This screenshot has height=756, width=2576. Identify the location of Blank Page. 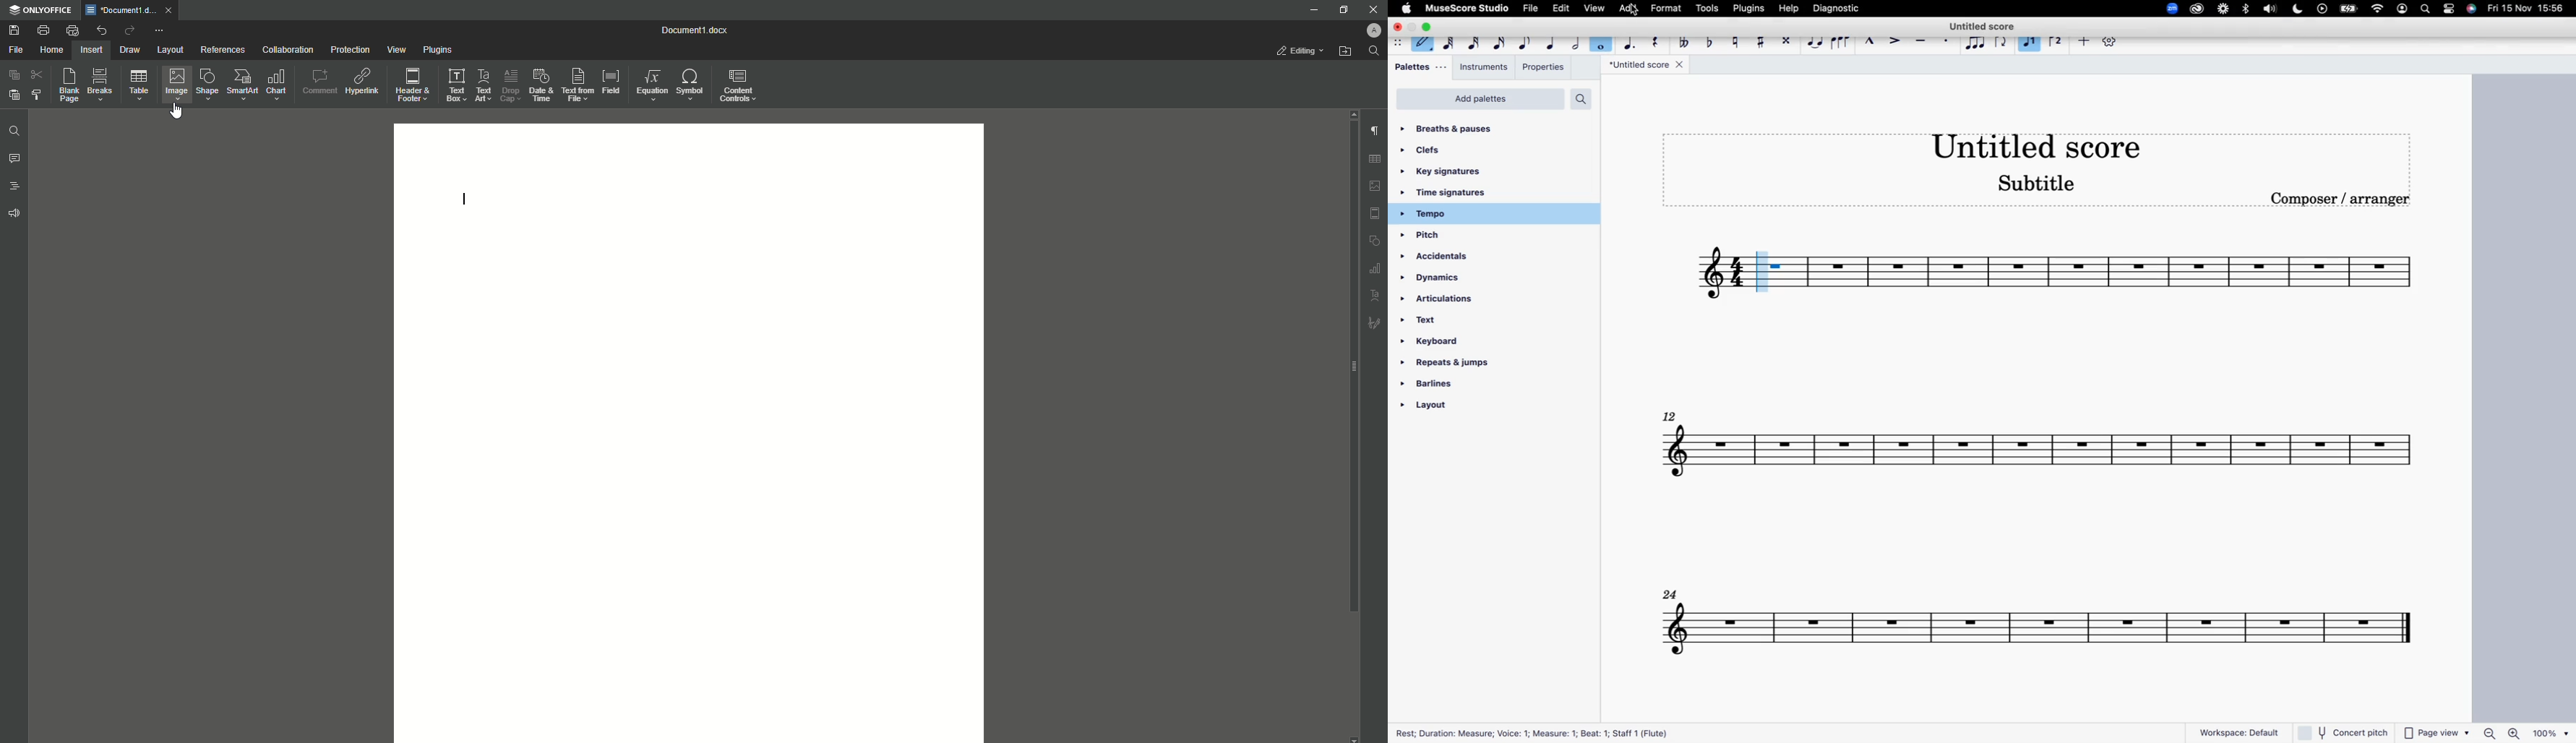
(66, 83).